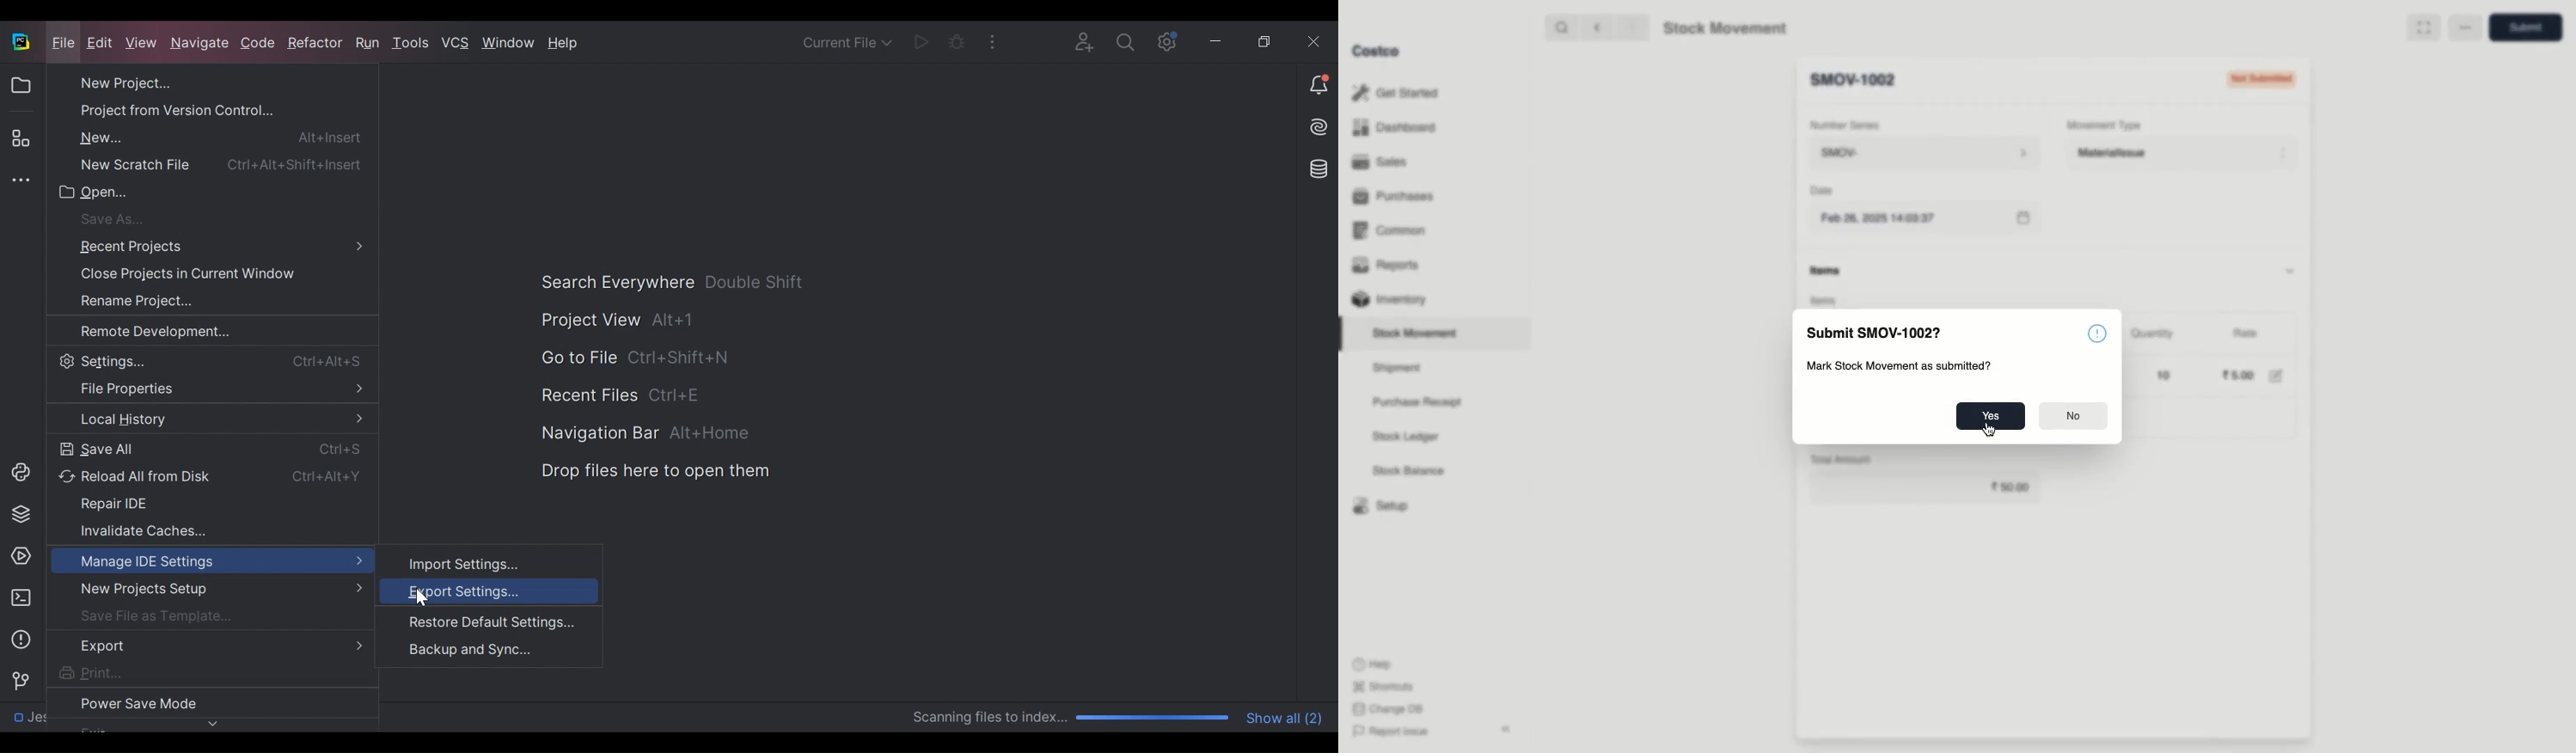 This screenshot has width=2576, height=756. Describe the element at coordinates (63, 43) in the screenshot. I see `File` at that location.